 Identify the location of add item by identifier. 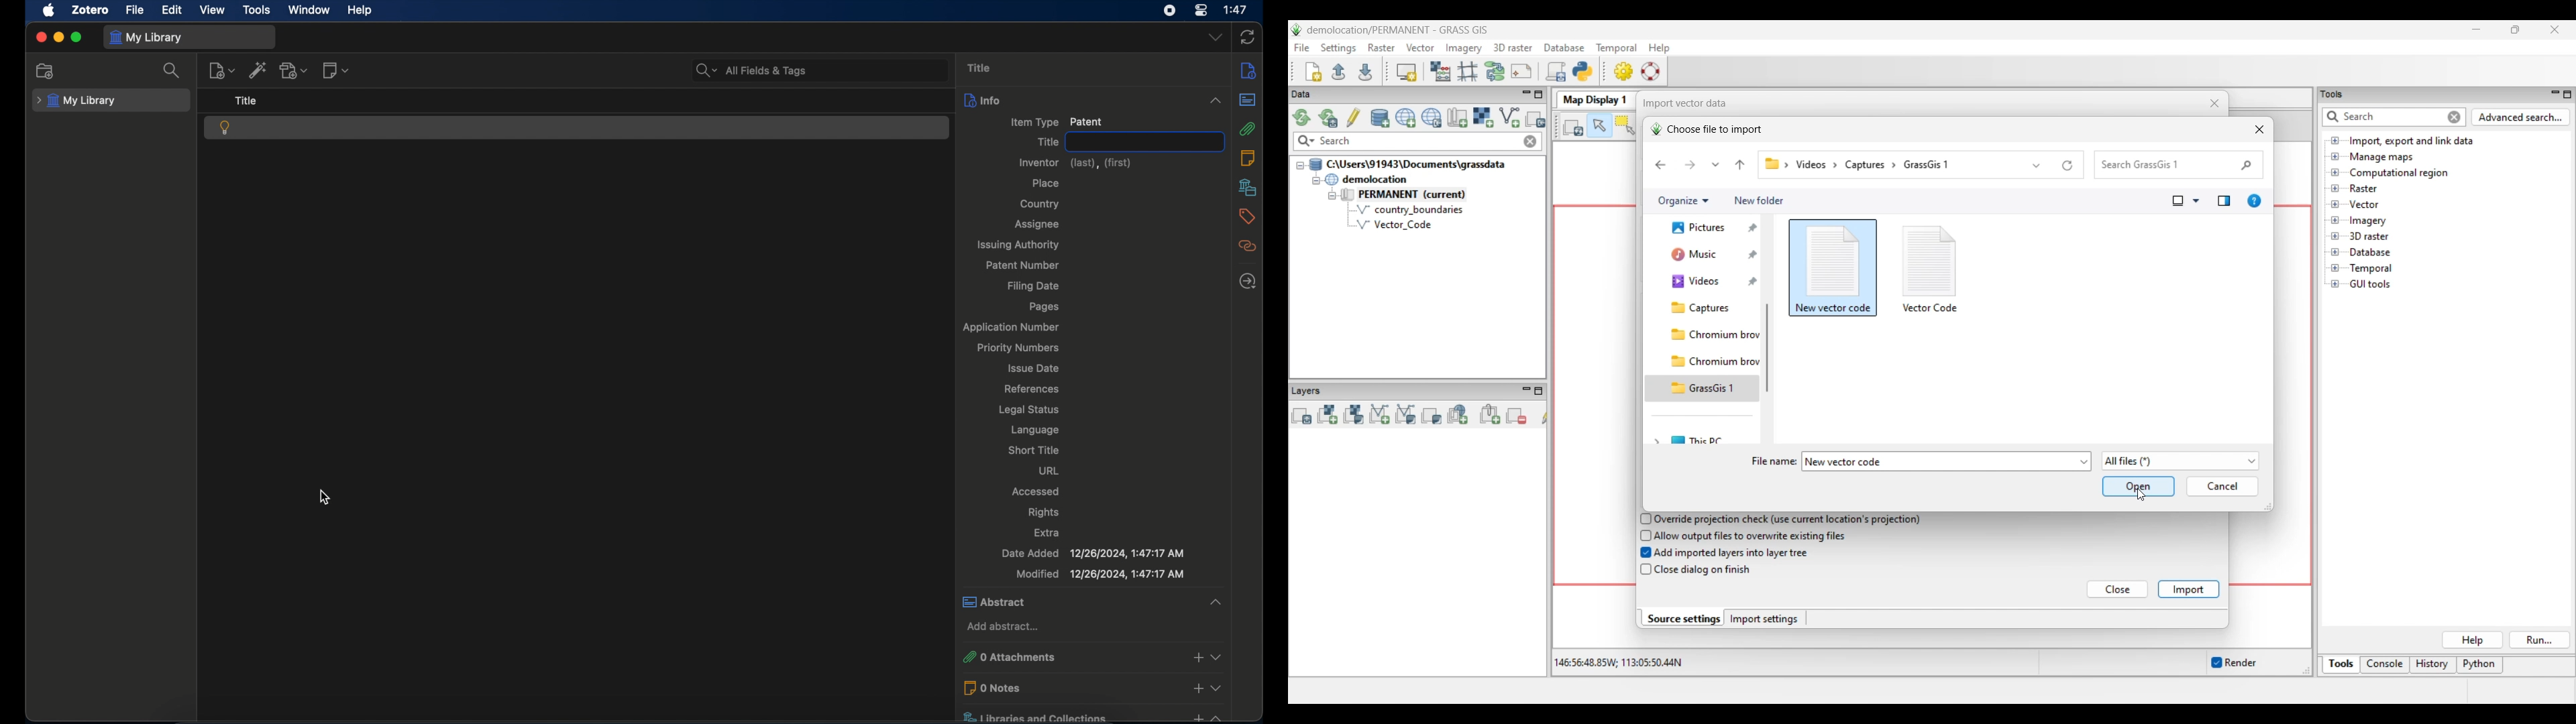
(258, 70).